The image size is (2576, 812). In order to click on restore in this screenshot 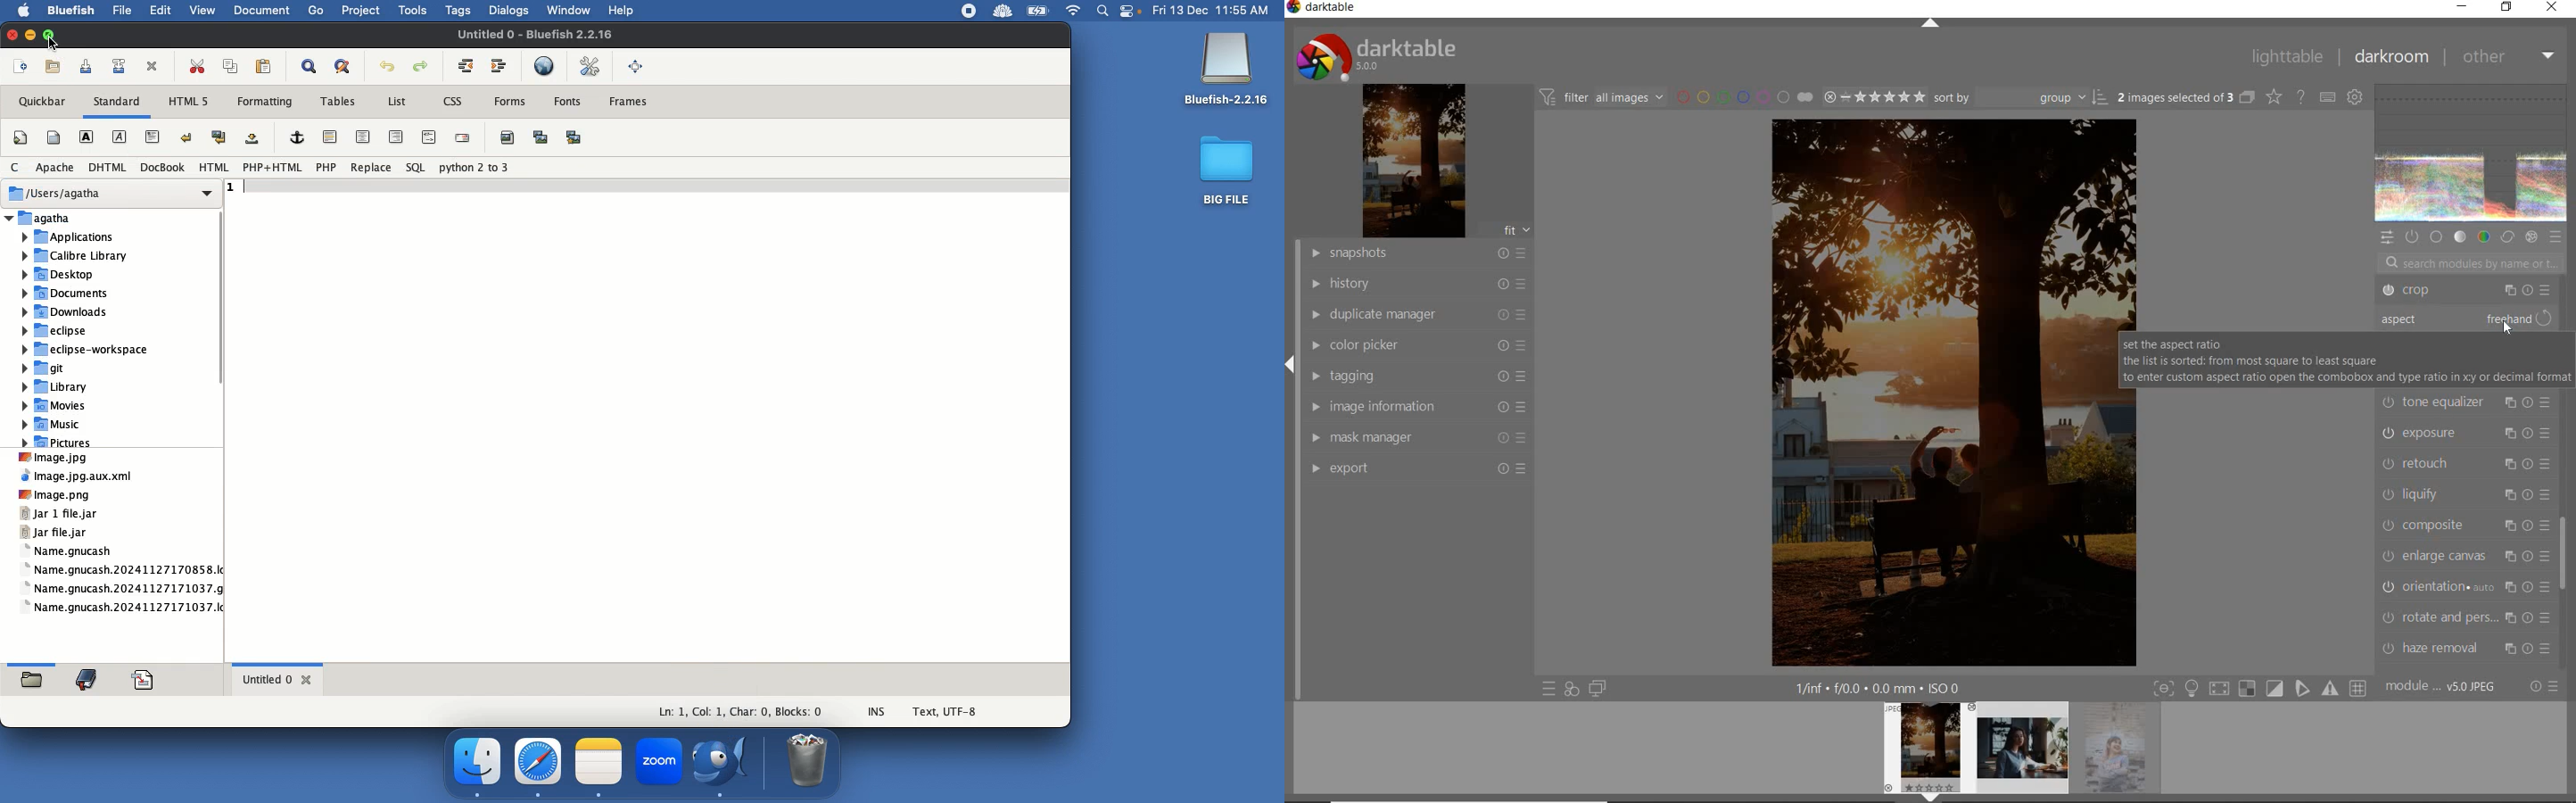, I will do `click(2506, 8)`.